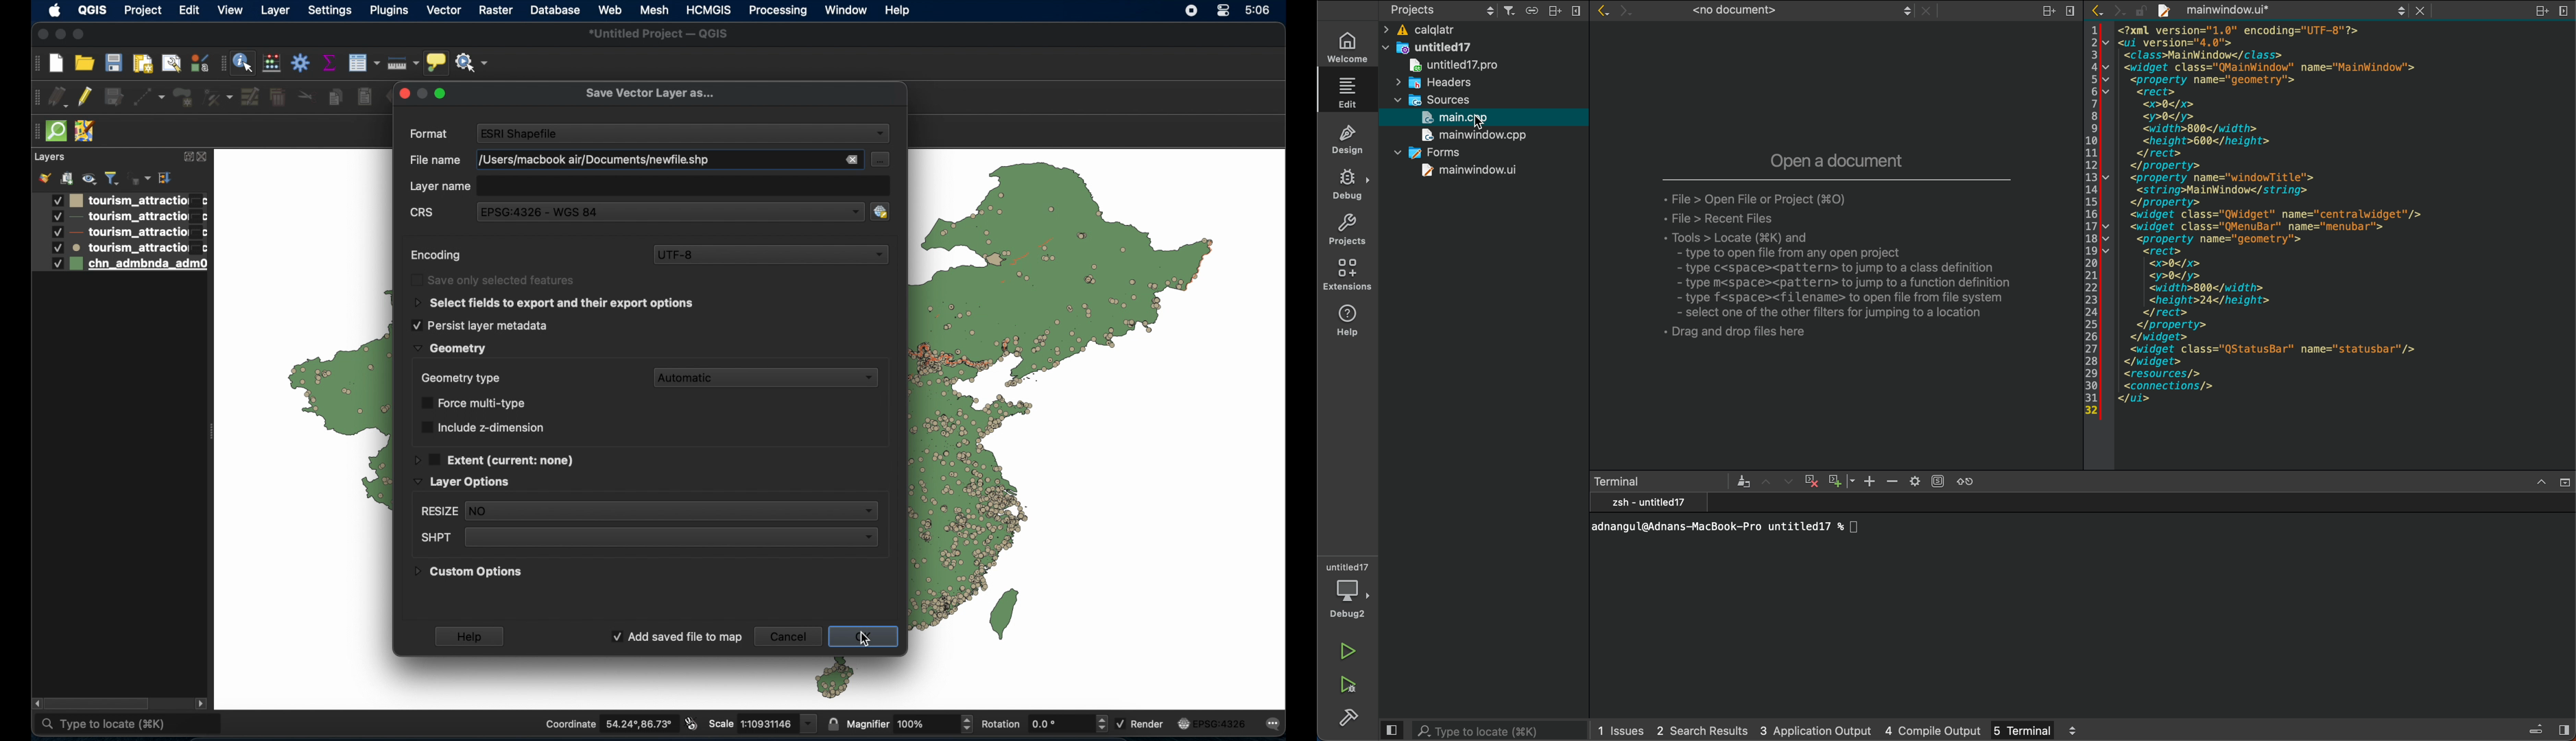 The image size is (2576, 756). What do you see at coordinates (1446, 66) in the screenshot?
I see `untitled17` at bounding box center [1446, 66].